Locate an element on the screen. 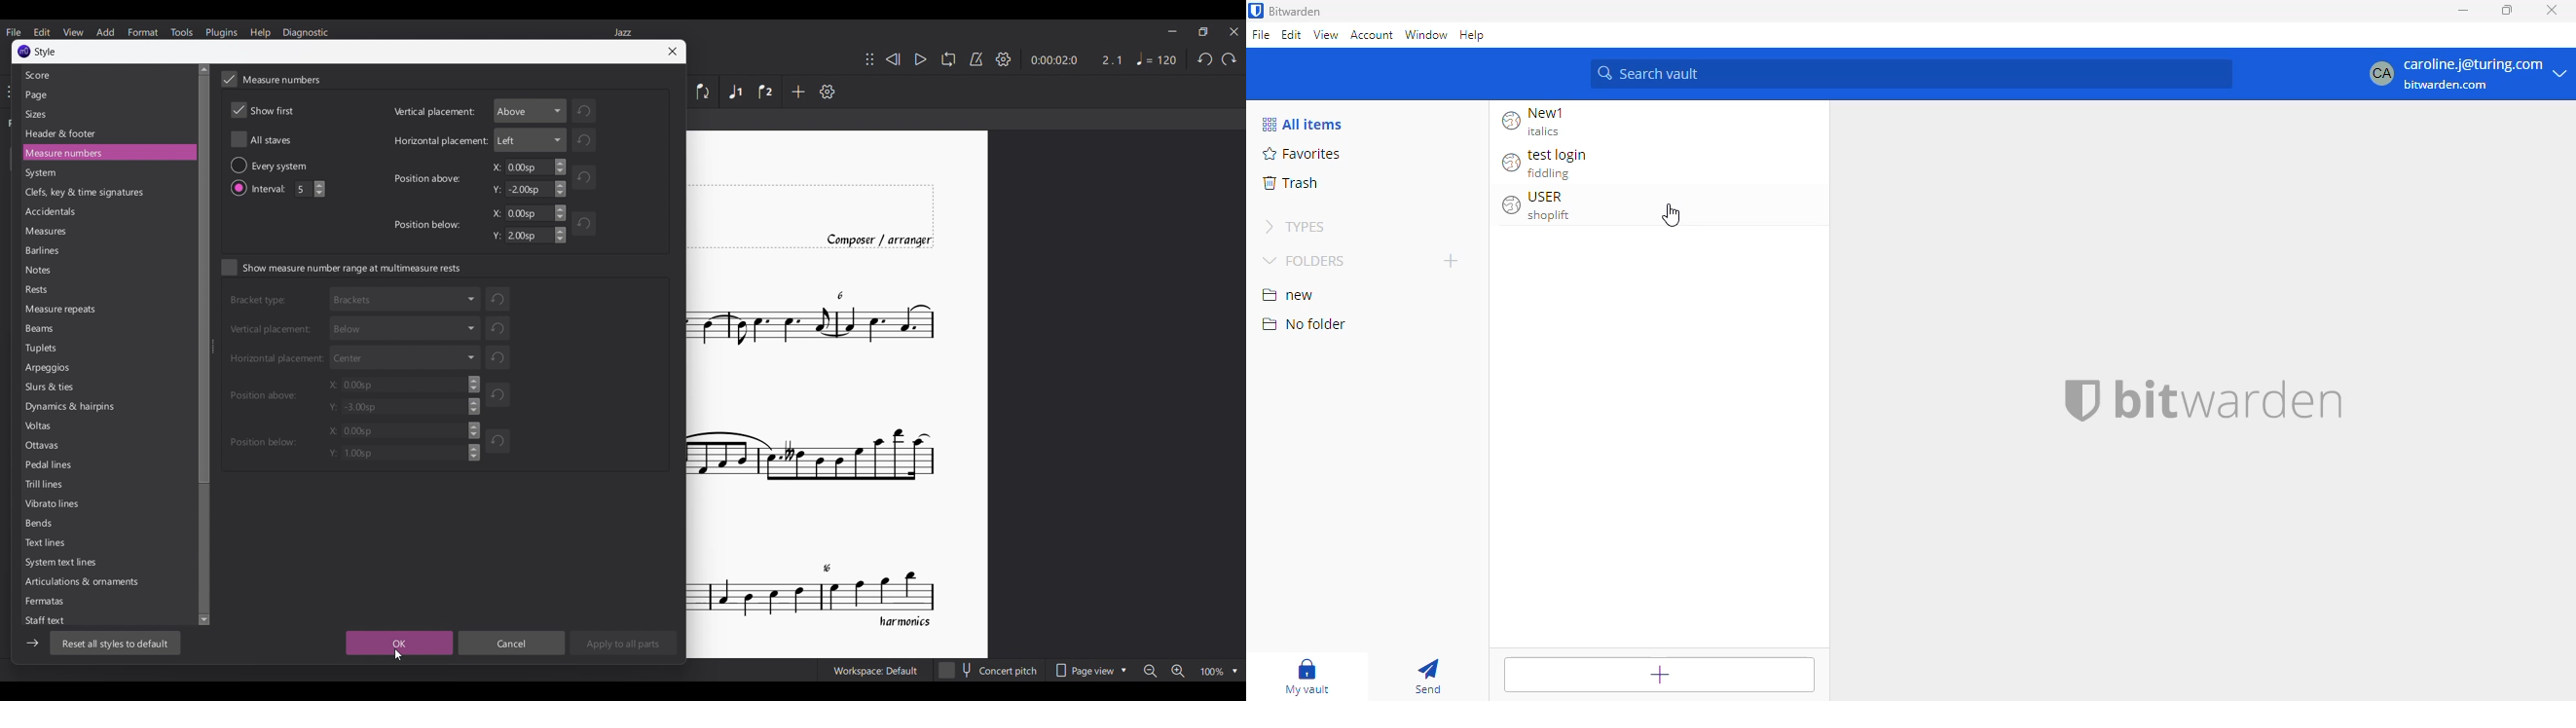  Edit menu is located at coordinates (42, 32).